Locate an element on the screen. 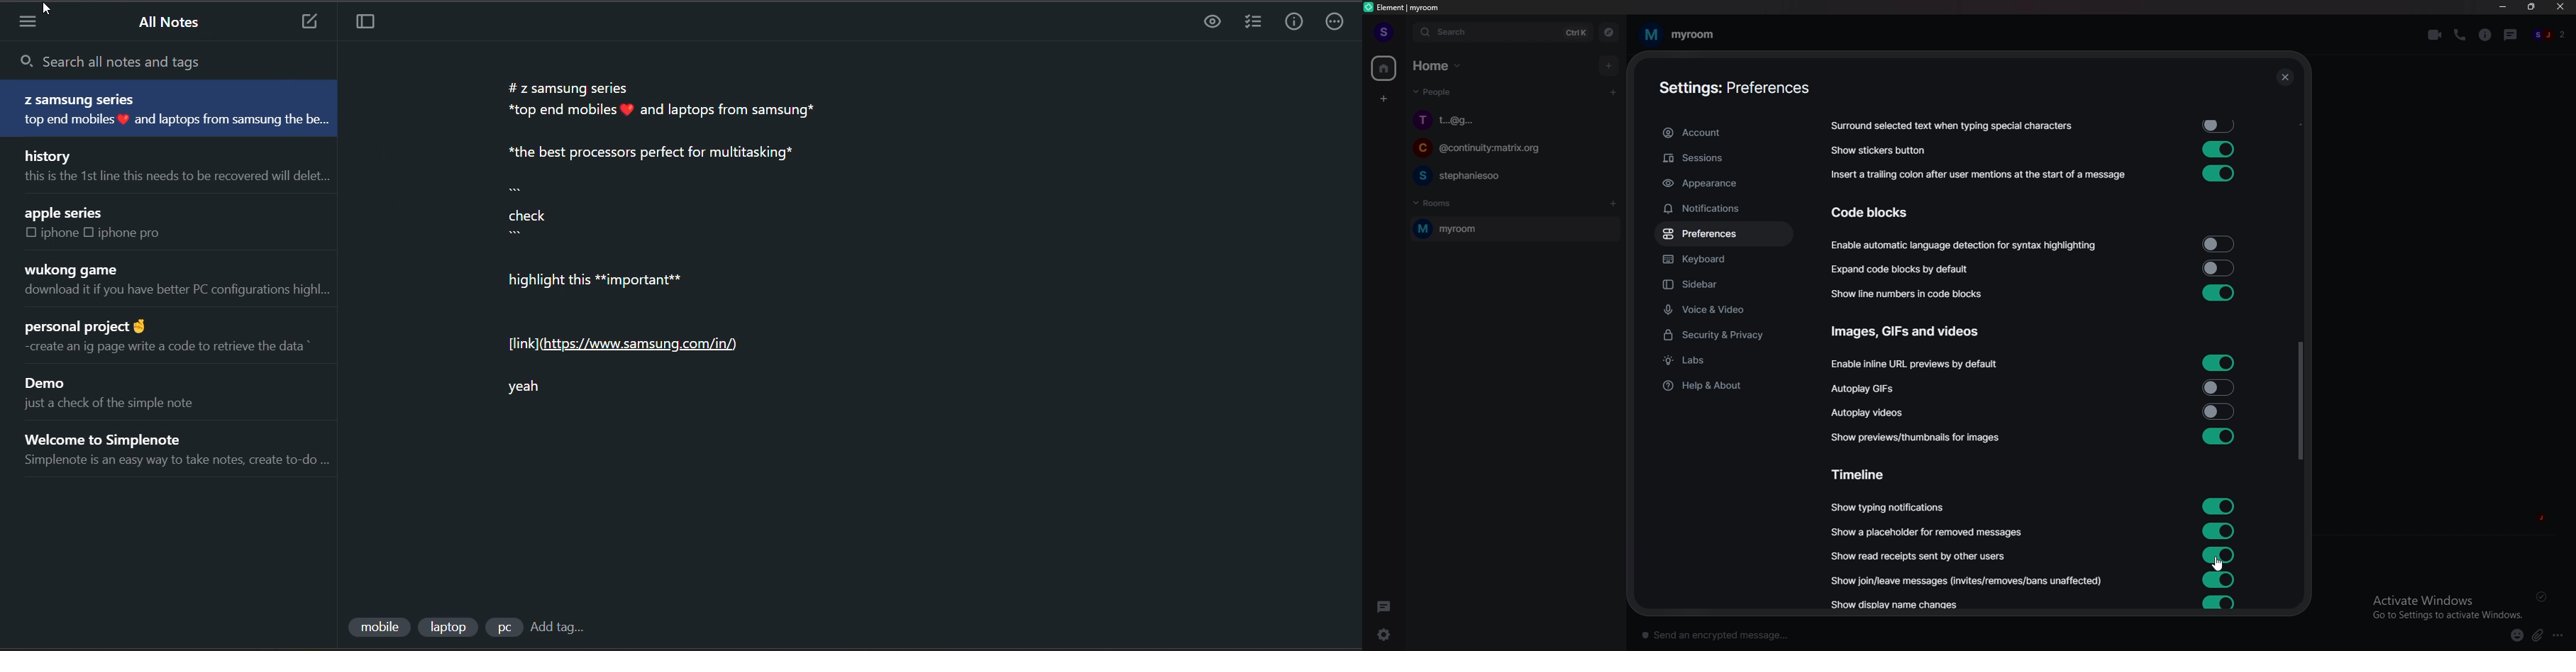  show read rceipts send by other users is located at coordinates (1920, 556).